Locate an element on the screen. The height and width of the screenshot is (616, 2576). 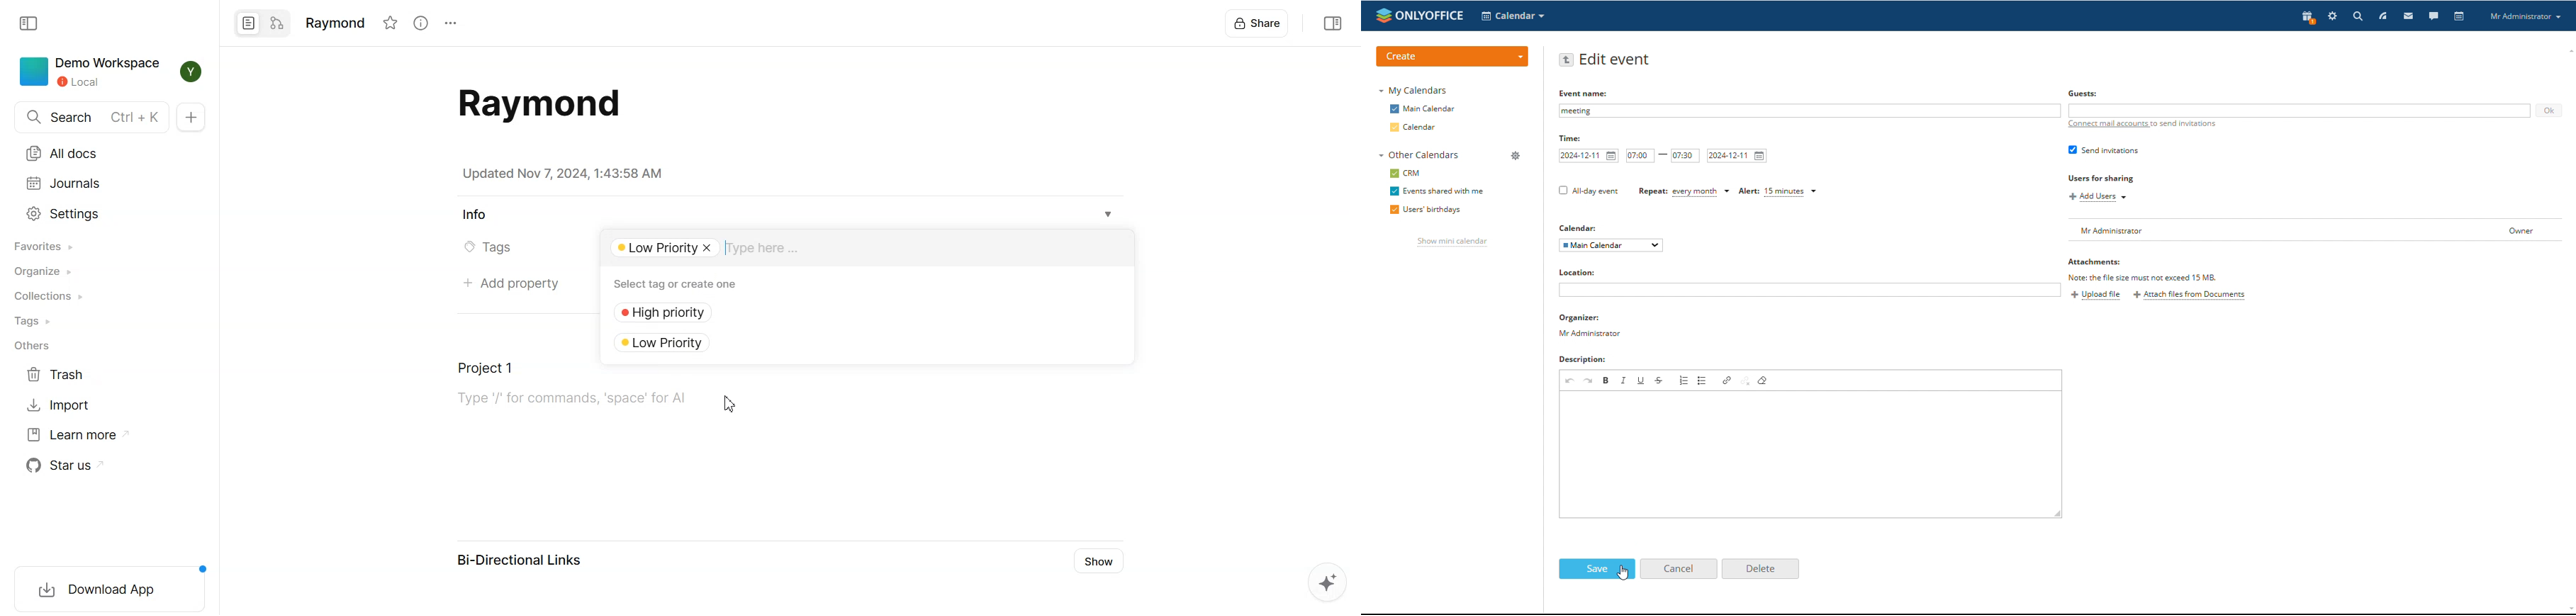
Select tag or create one is located at coordinates (680, 283).